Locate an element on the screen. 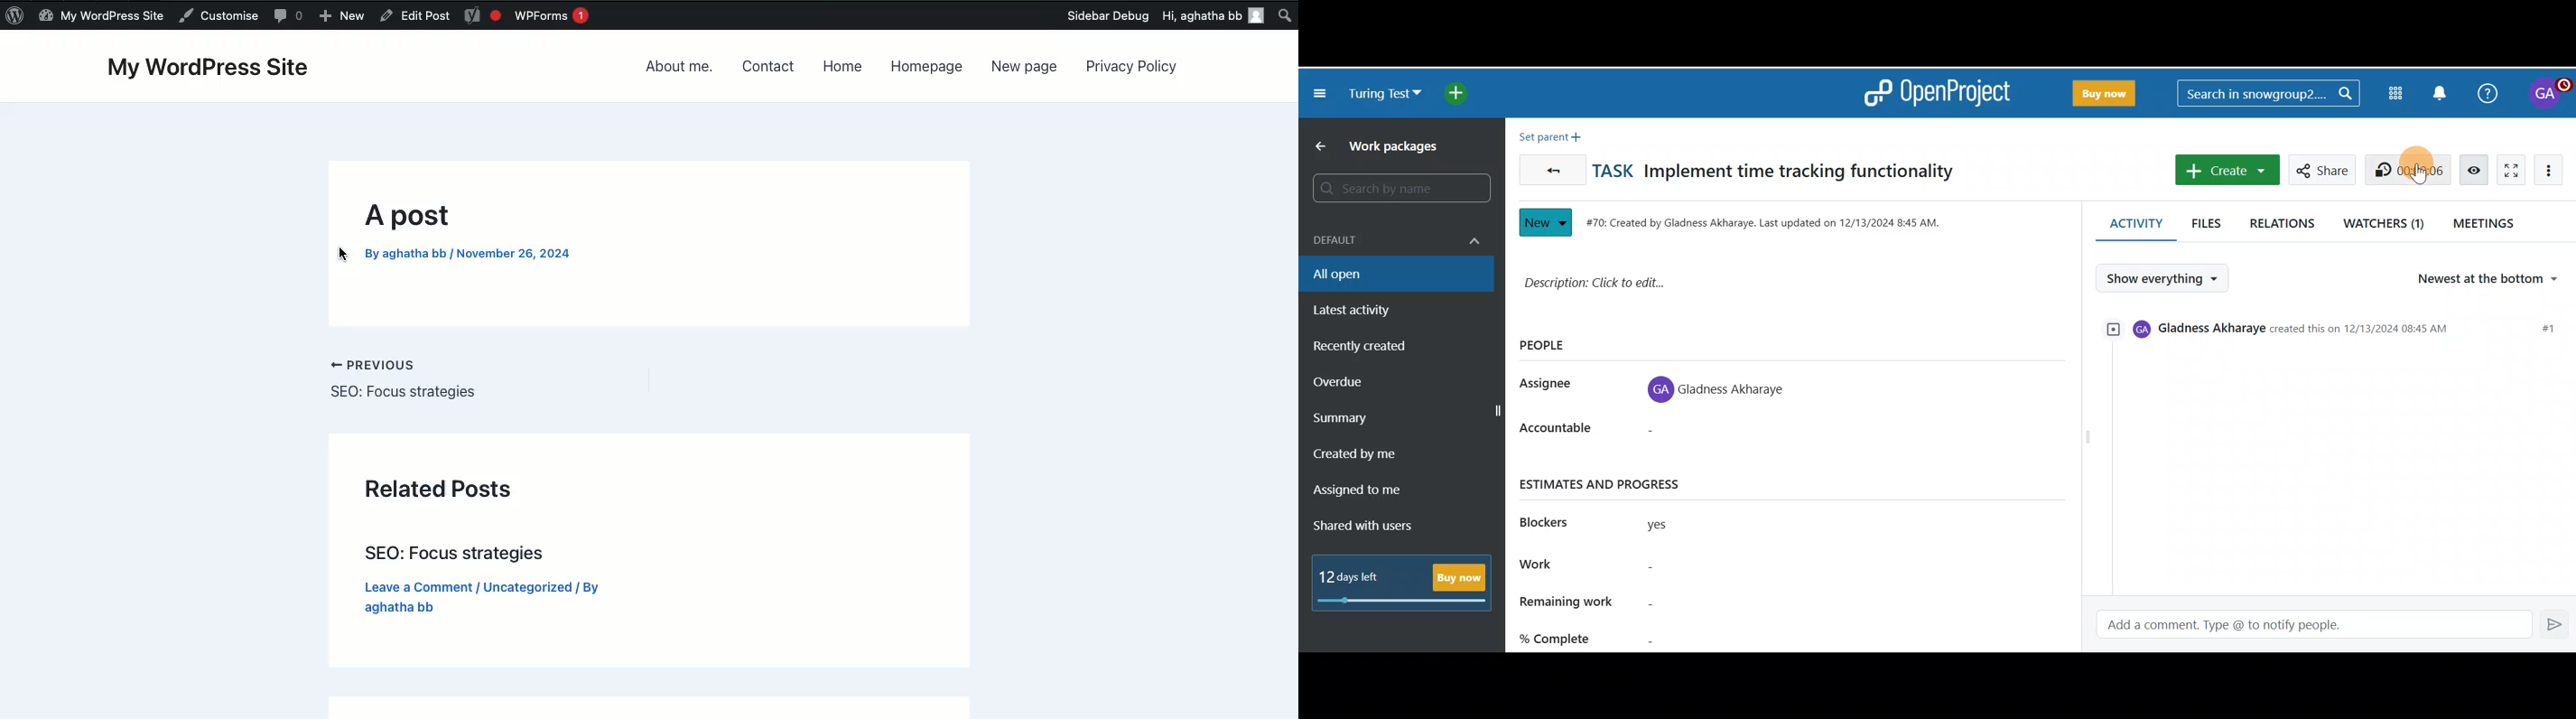 This screenshot has height=728, width=2576. Search in snowgroup2..  is located at coordinates (2266, 93).